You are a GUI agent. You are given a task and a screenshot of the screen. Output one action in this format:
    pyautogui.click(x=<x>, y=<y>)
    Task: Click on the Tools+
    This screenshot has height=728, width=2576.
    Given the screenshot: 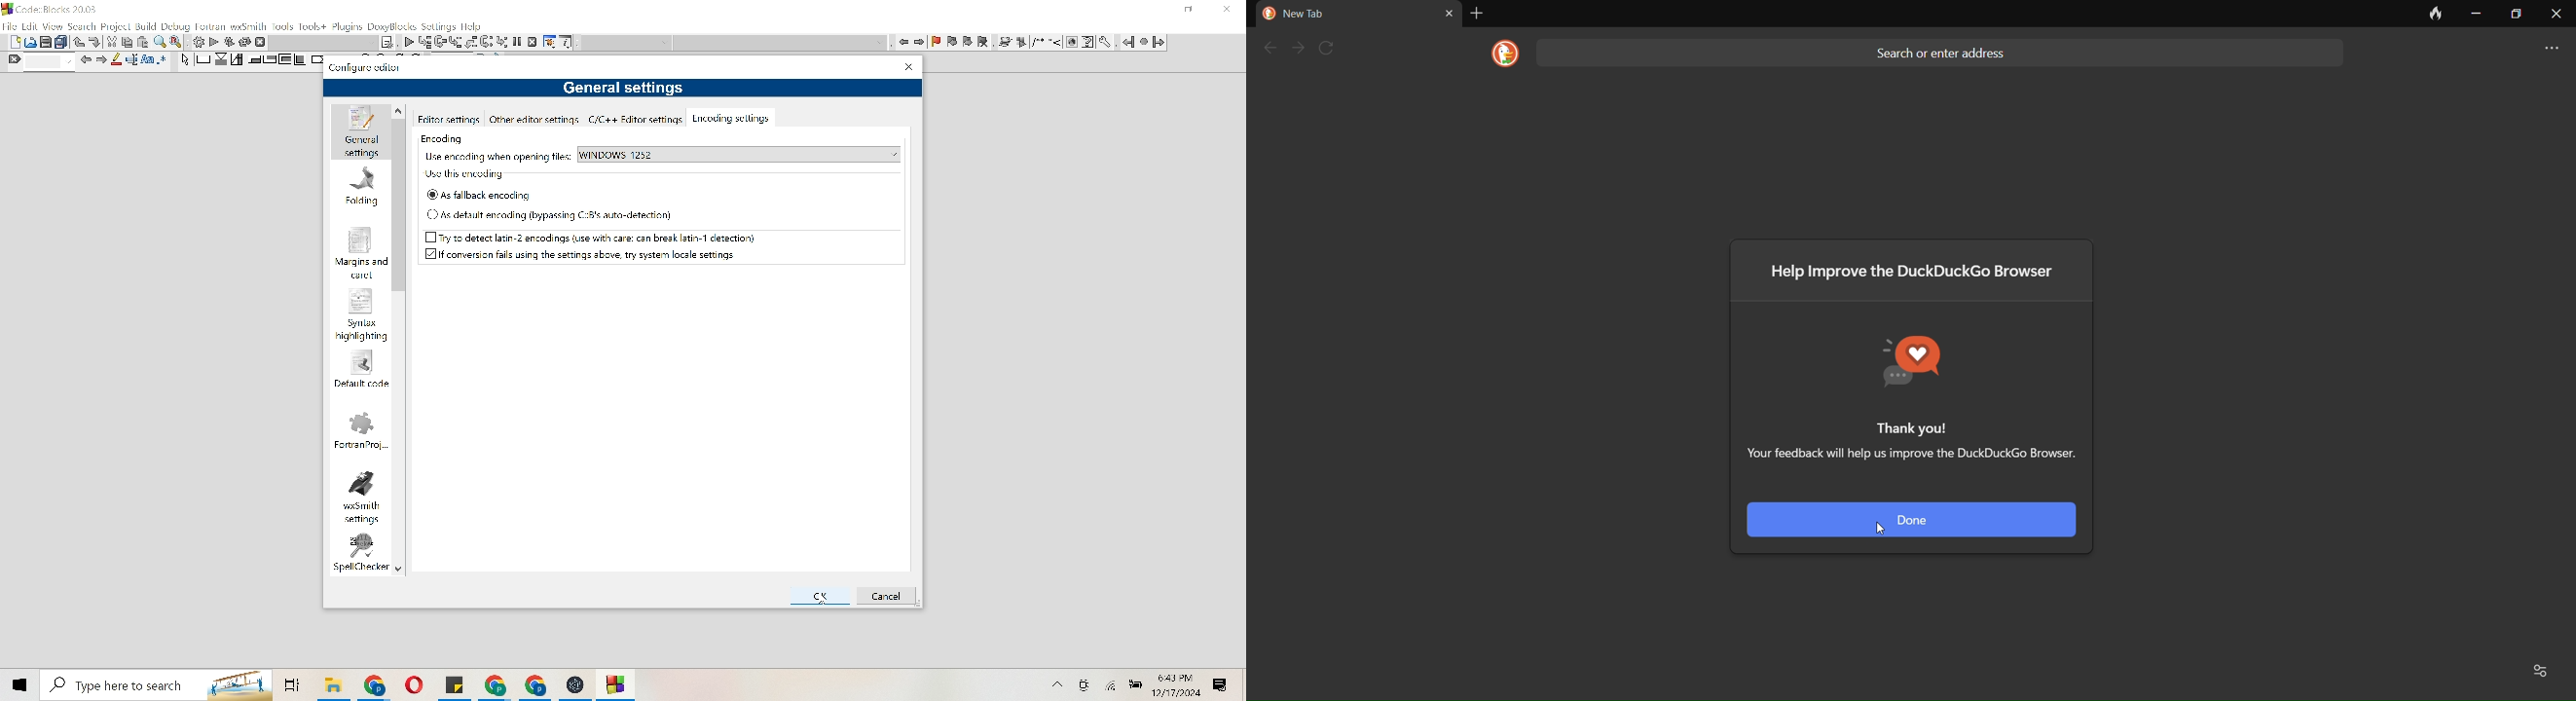 What is the action you would take?
    pyautogui.click(x=313, y=27)
    